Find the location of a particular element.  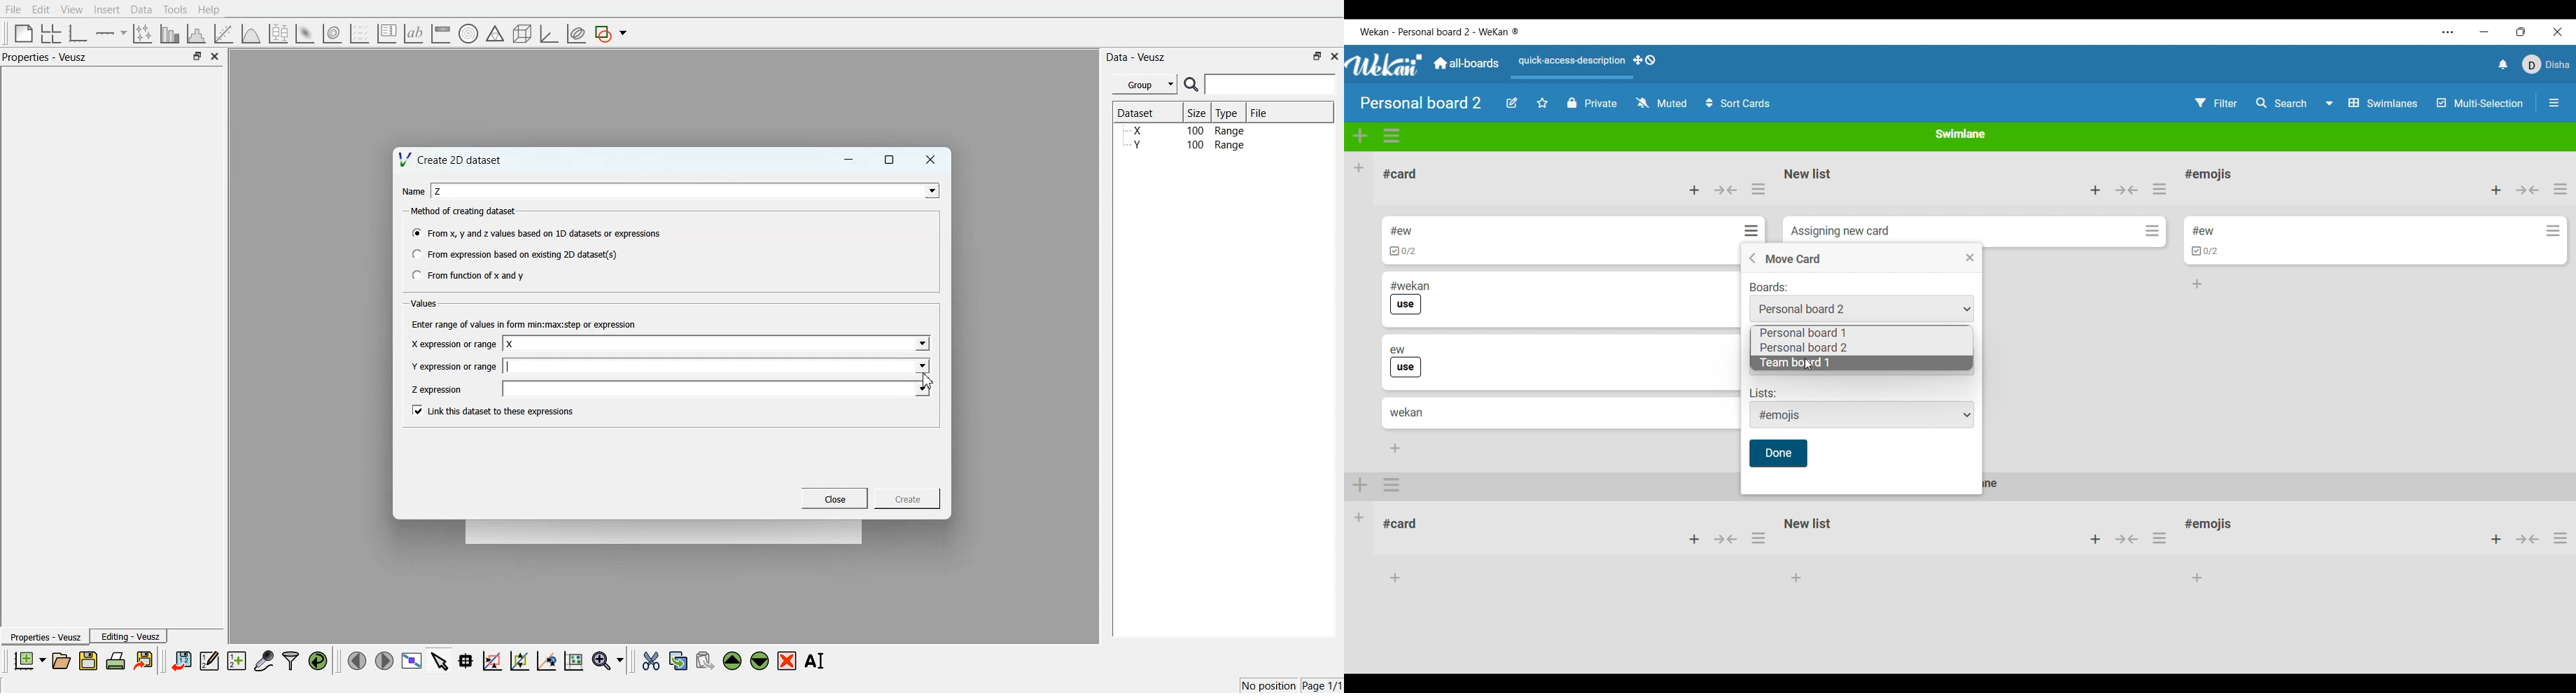

Reload linked dataset is located at coordinates (318, 661).